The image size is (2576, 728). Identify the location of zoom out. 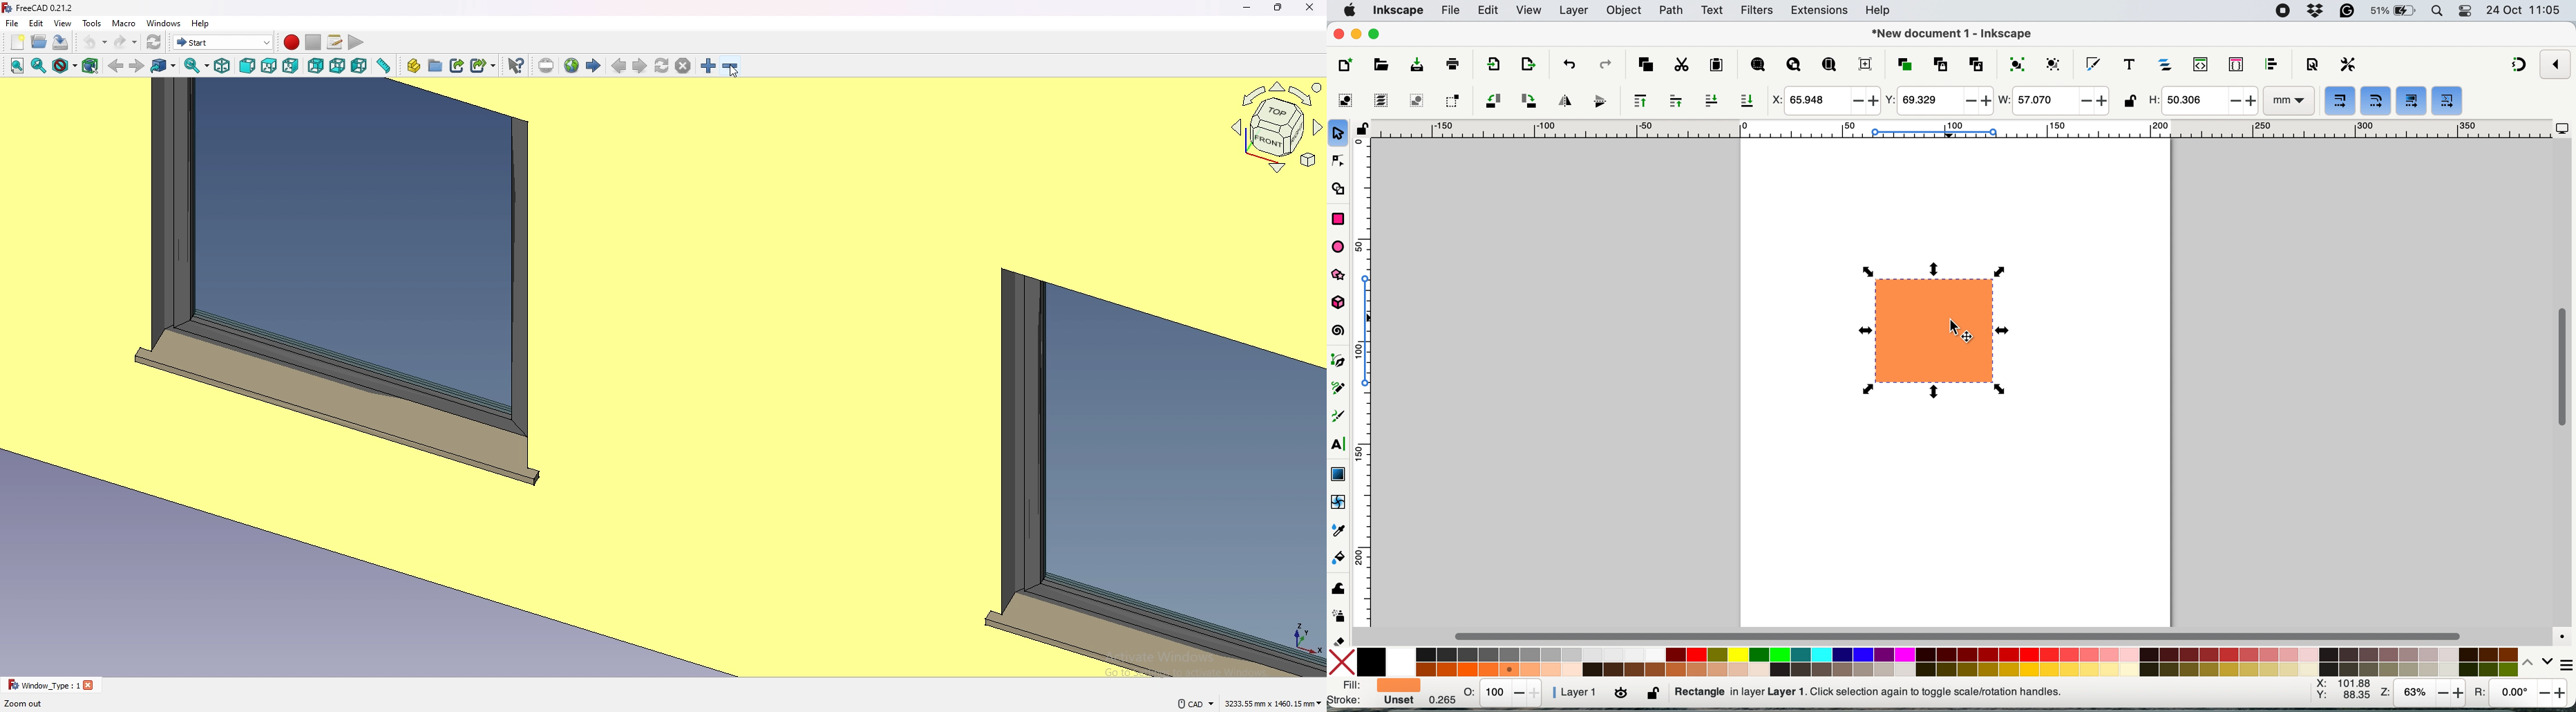
(730, 66).